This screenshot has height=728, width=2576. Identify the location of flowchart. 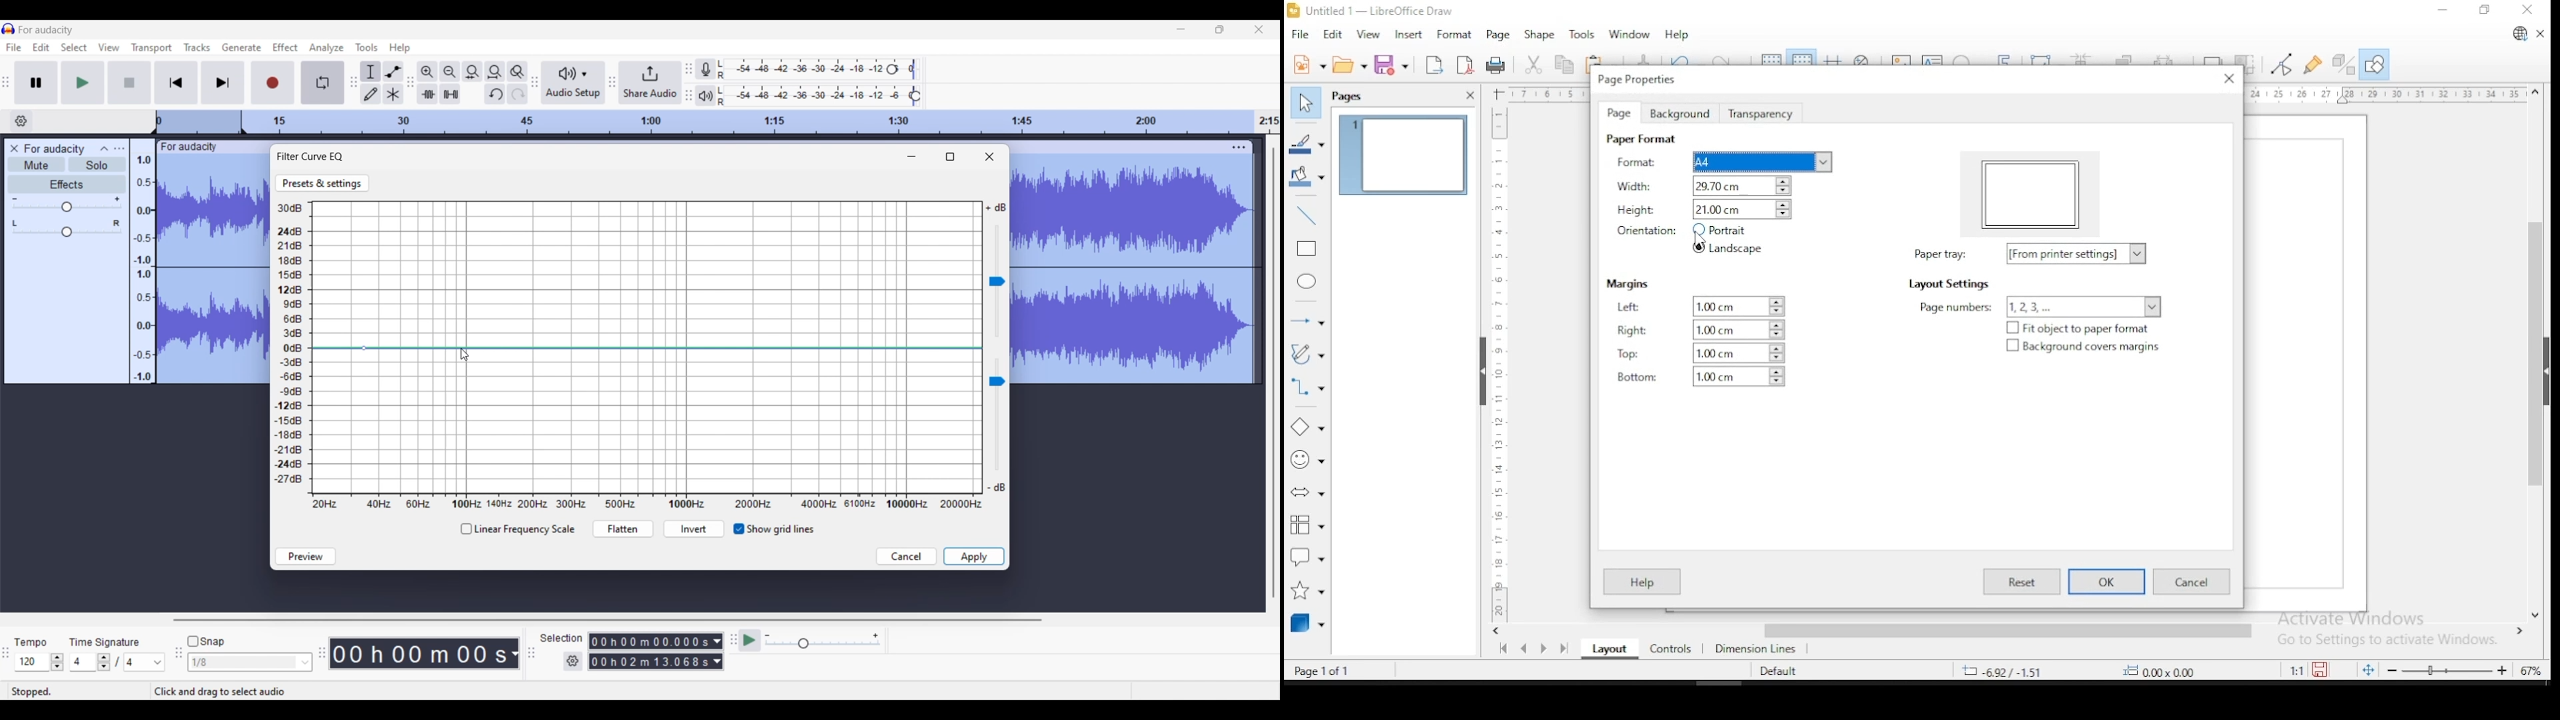
(1307, 527).